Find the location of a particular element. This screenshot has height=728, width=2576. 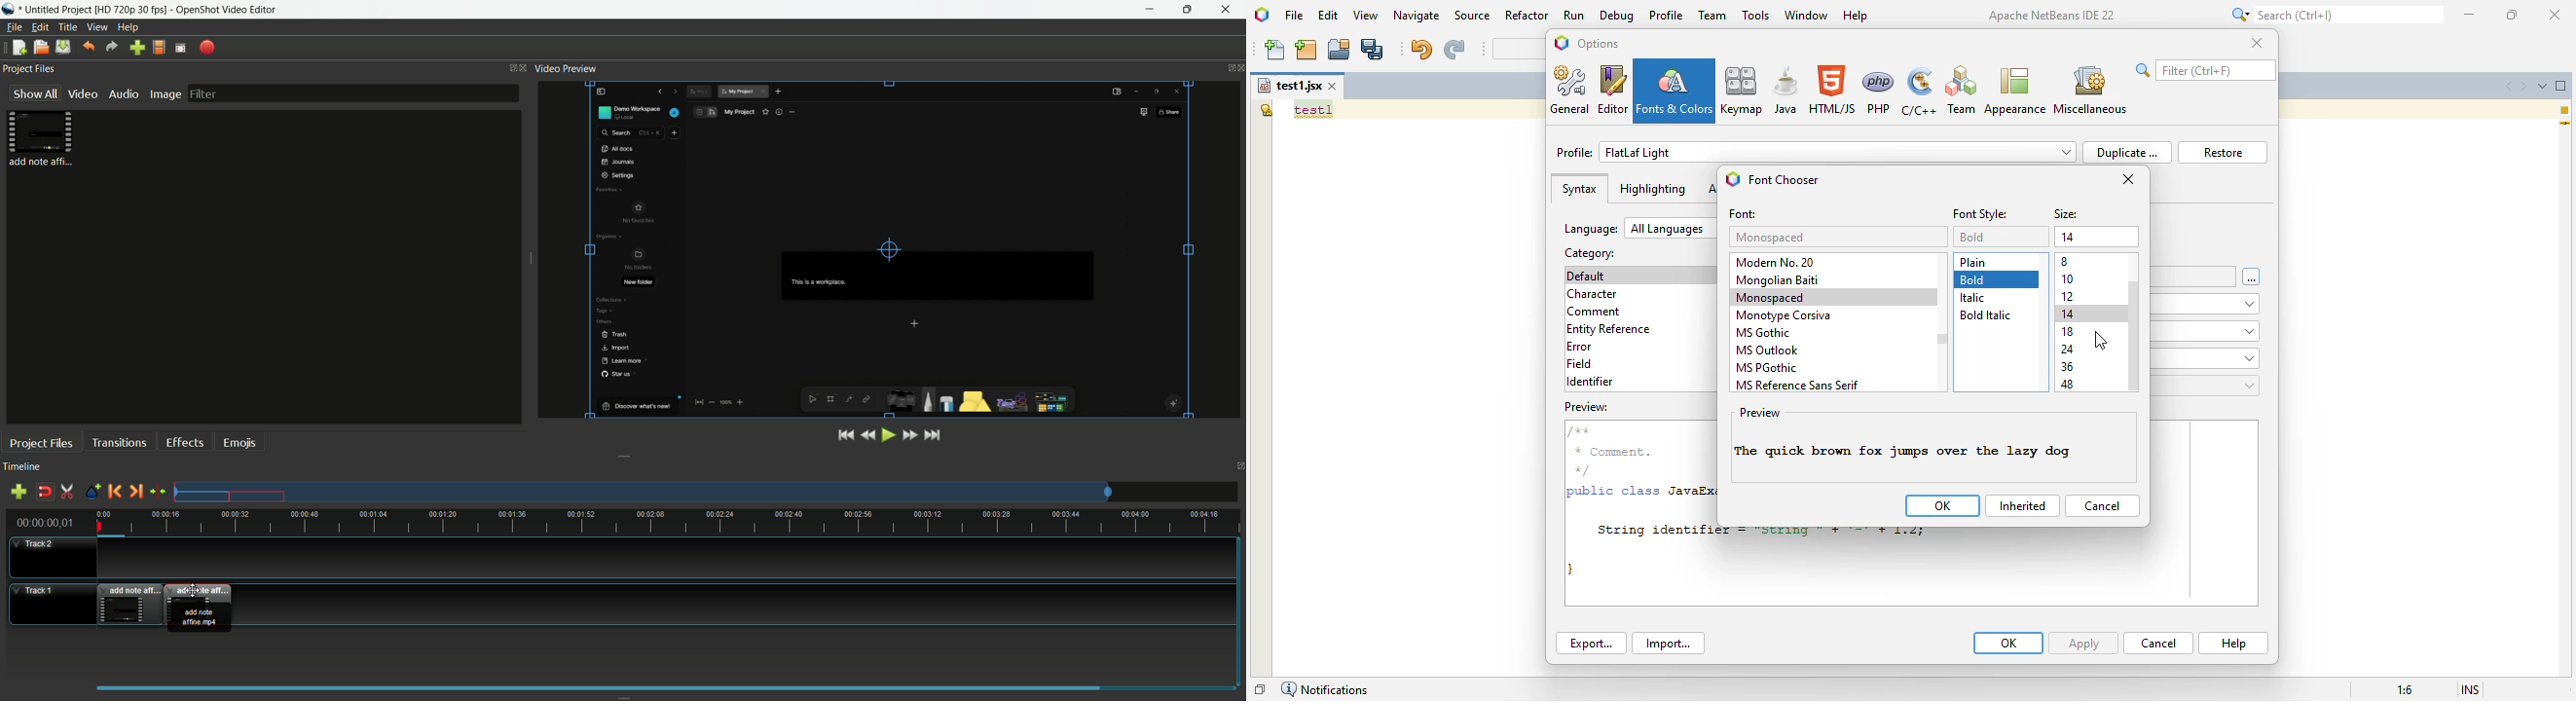

font chooser is located at coordinates (1784, 180).